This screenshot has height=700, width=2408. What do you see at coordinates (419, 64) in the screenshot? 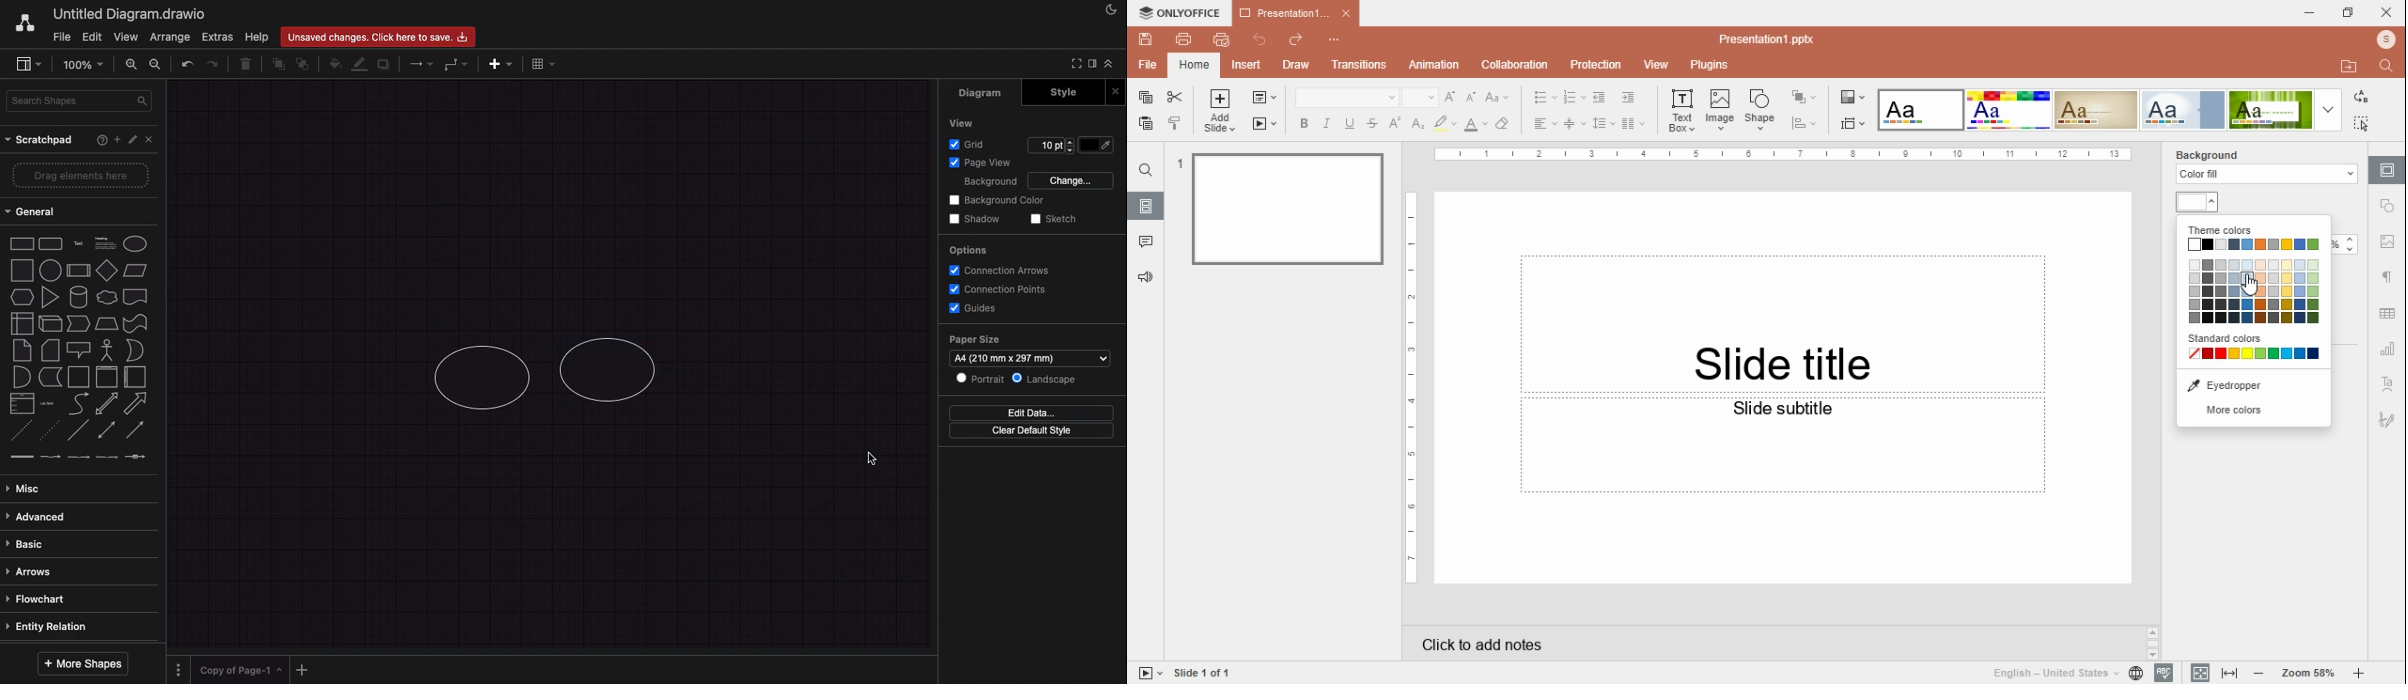
I see `connection` at bounding box center [419, 64].